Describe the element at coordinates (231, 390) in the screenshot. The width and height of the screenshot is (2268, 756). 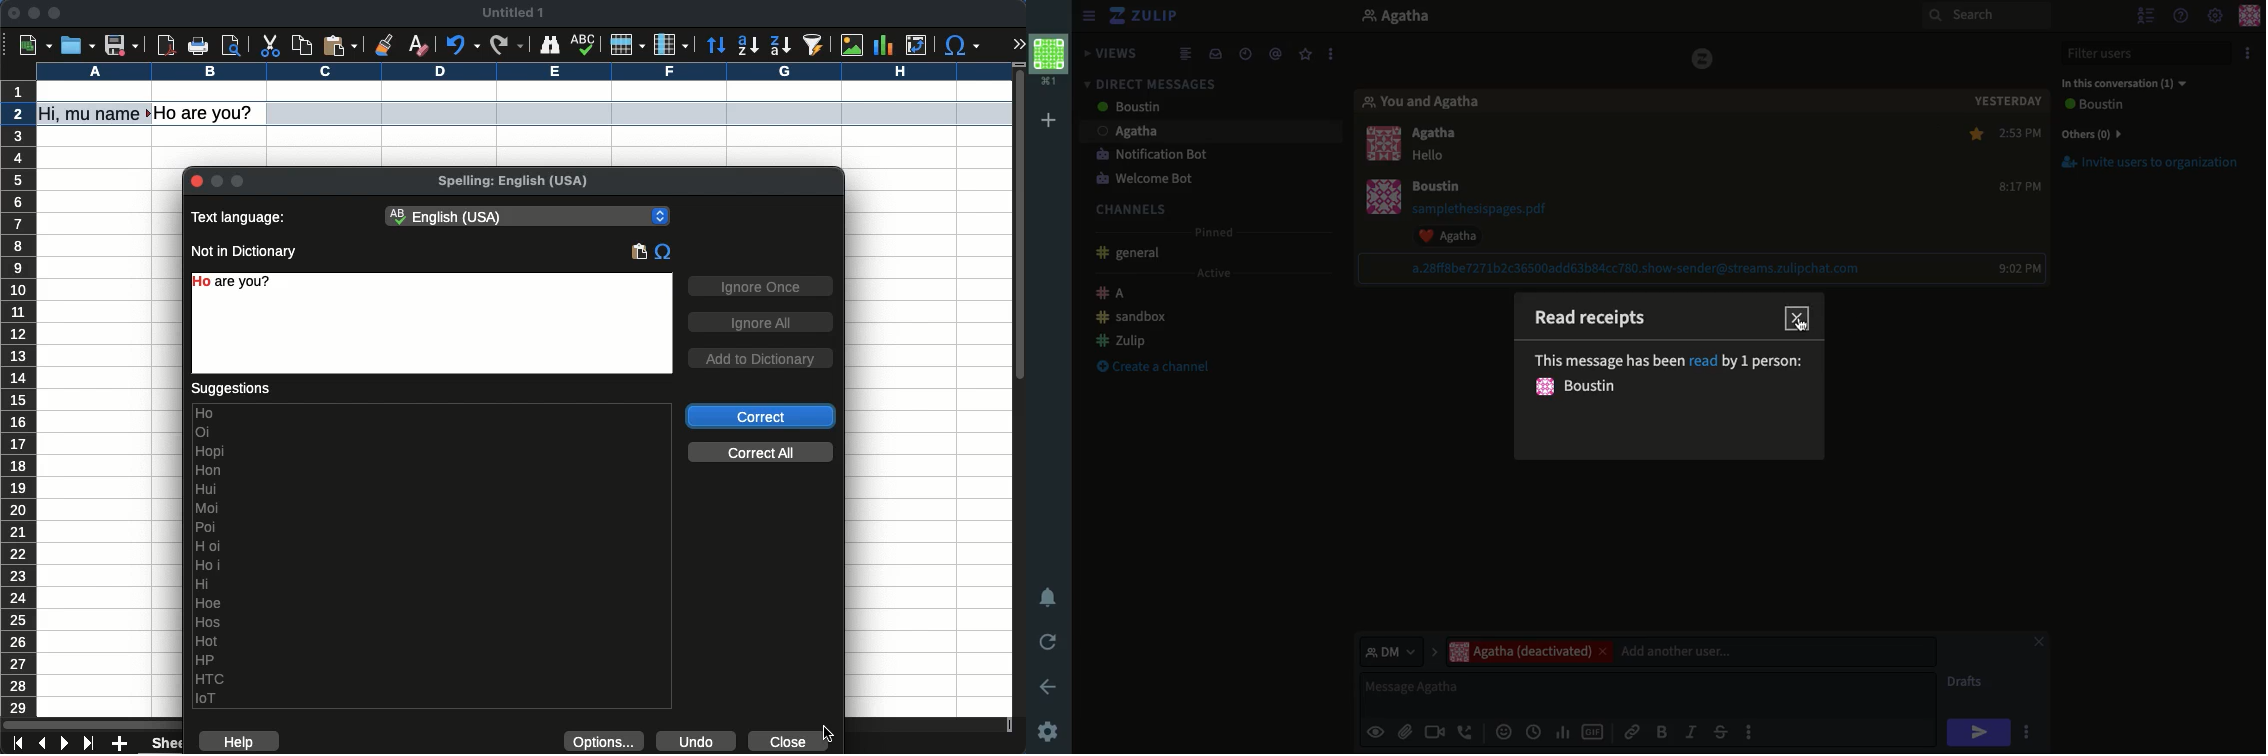
I see `suggestions` at that location.